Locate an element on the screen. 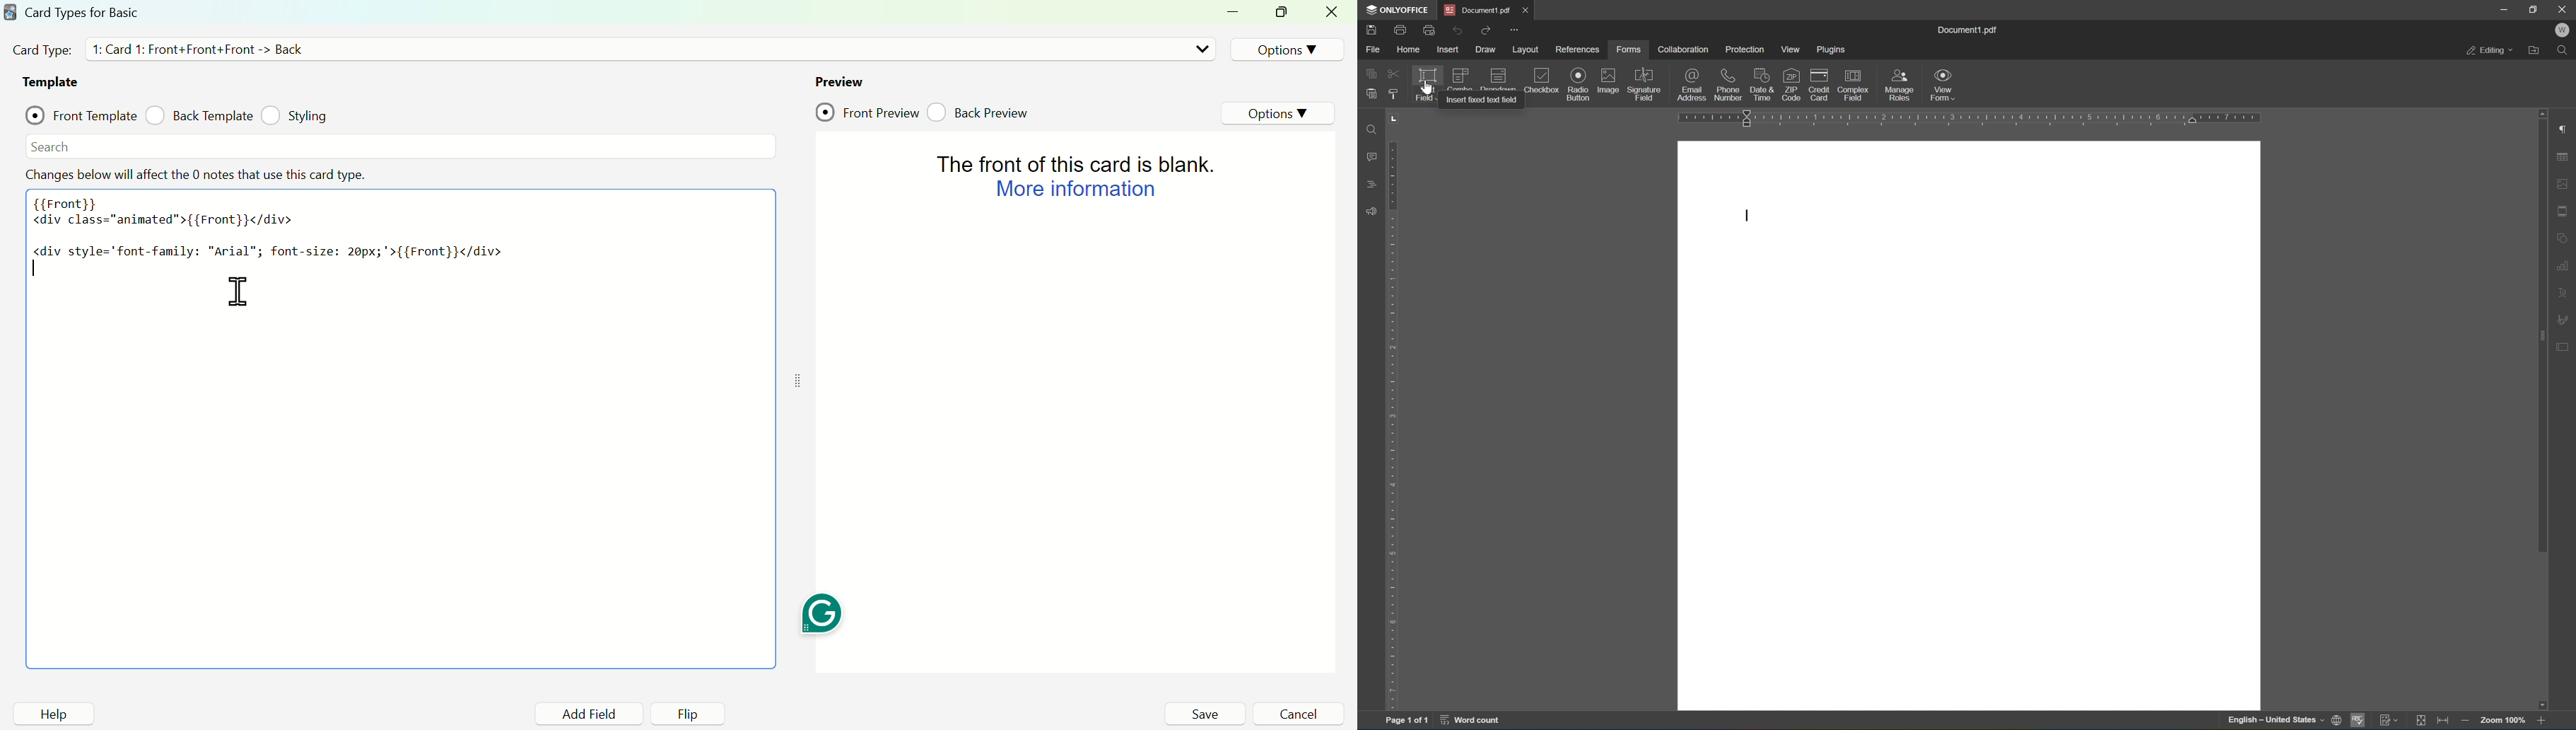 The image size is (2576, 756). print is located at coordinates (1401, 28).